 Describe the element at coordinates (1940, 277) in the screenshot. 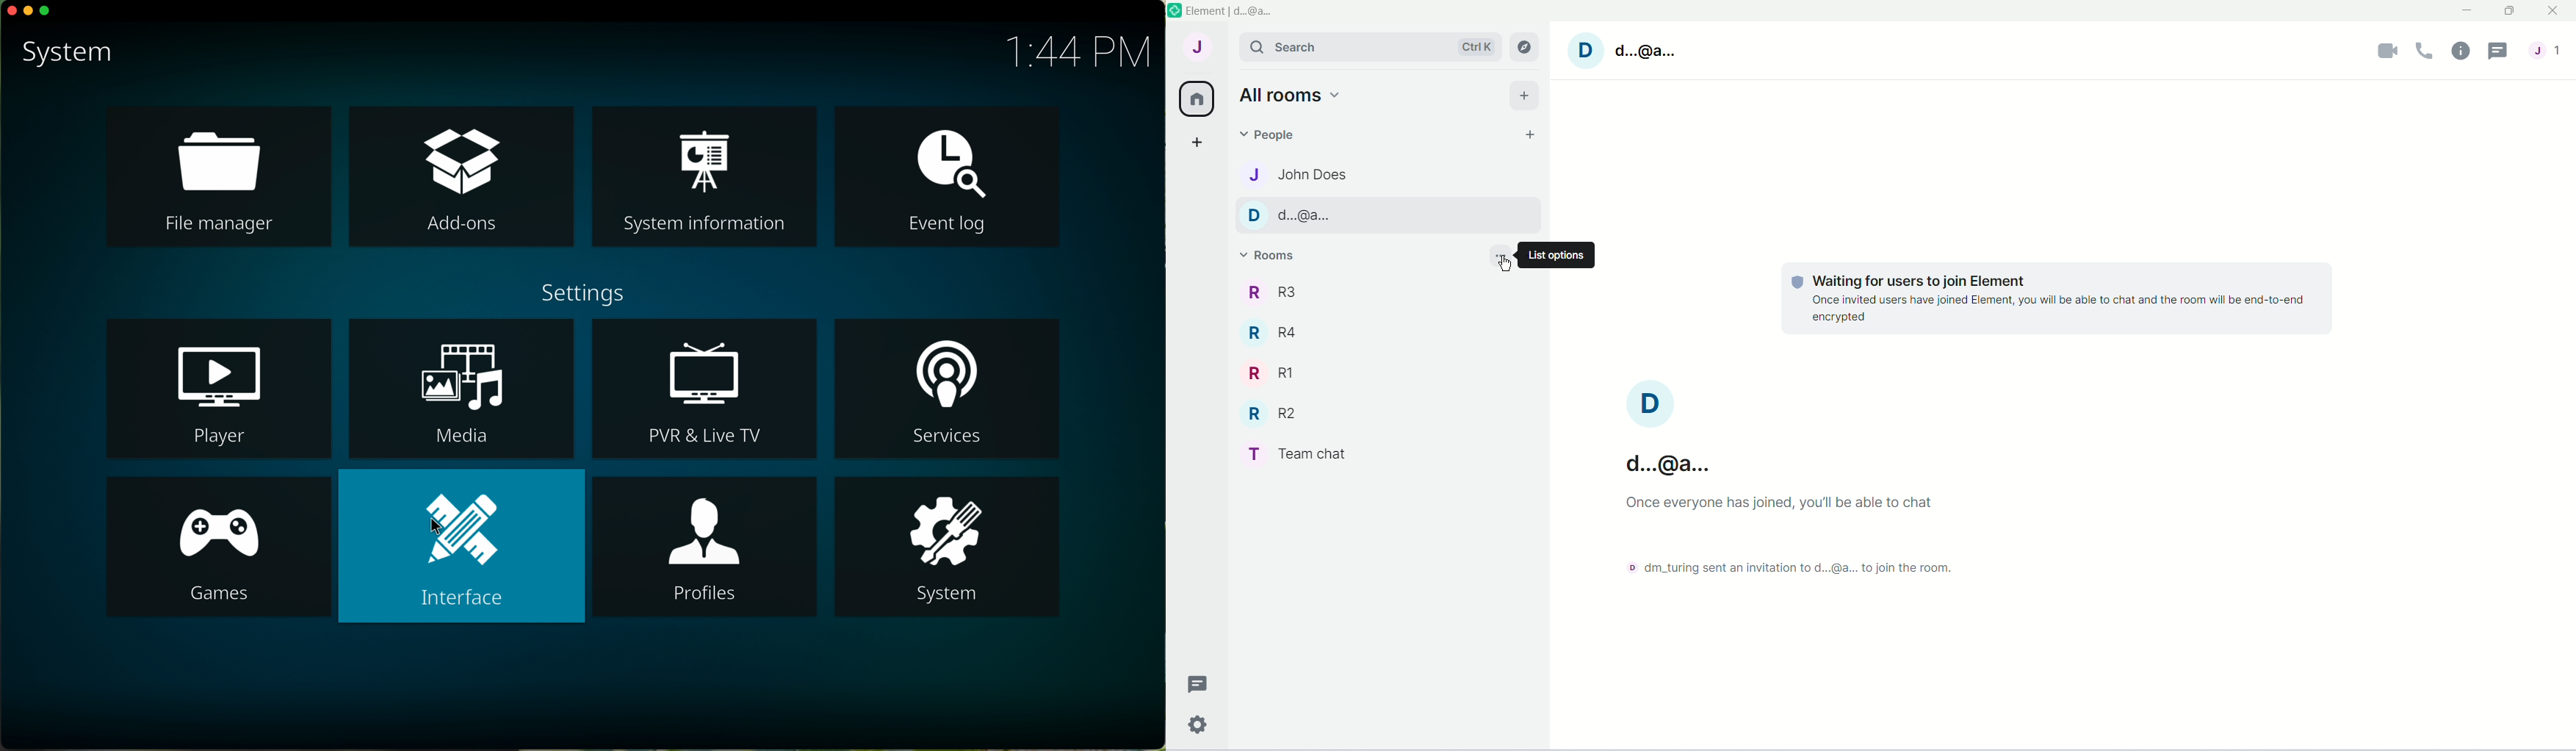

I see `waiting for users to join element` at that location.